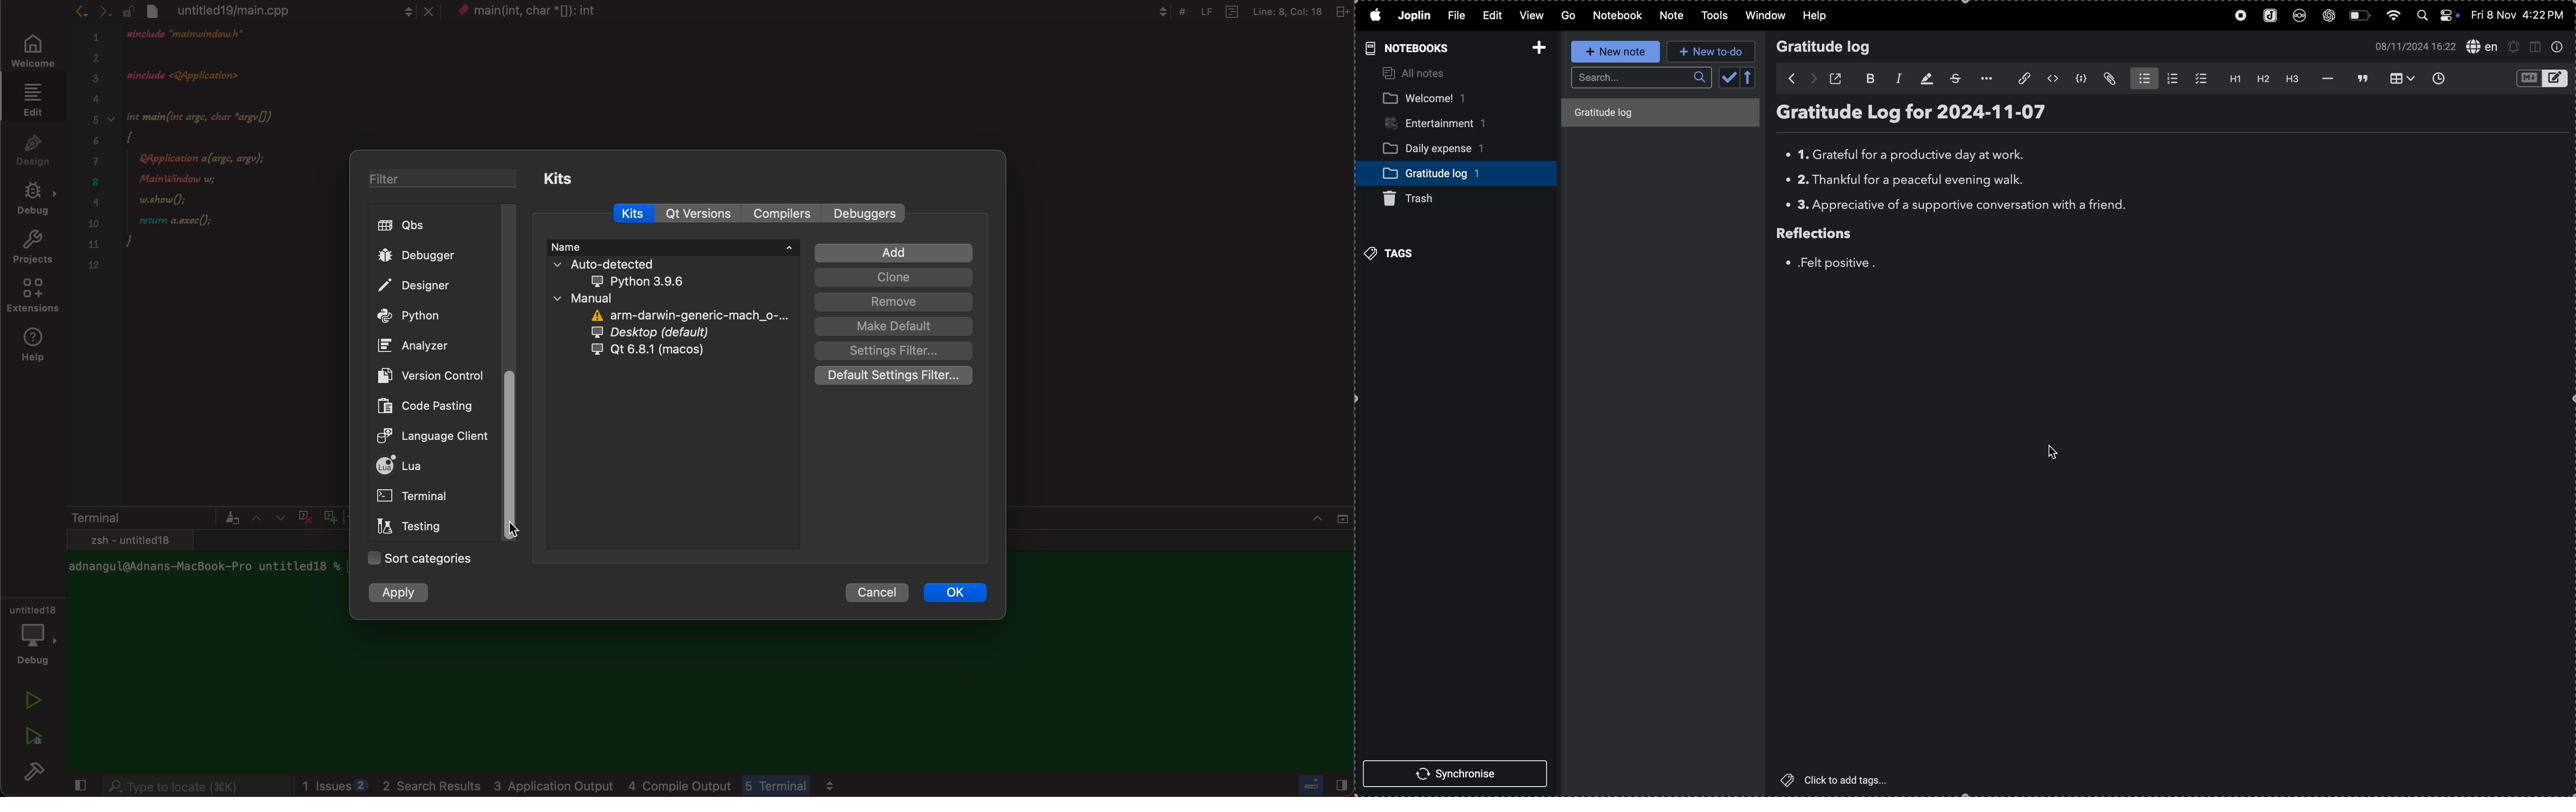  Describe the element at coordinates (2513, 47) in the screenshot. I see `create new alert` at that location.